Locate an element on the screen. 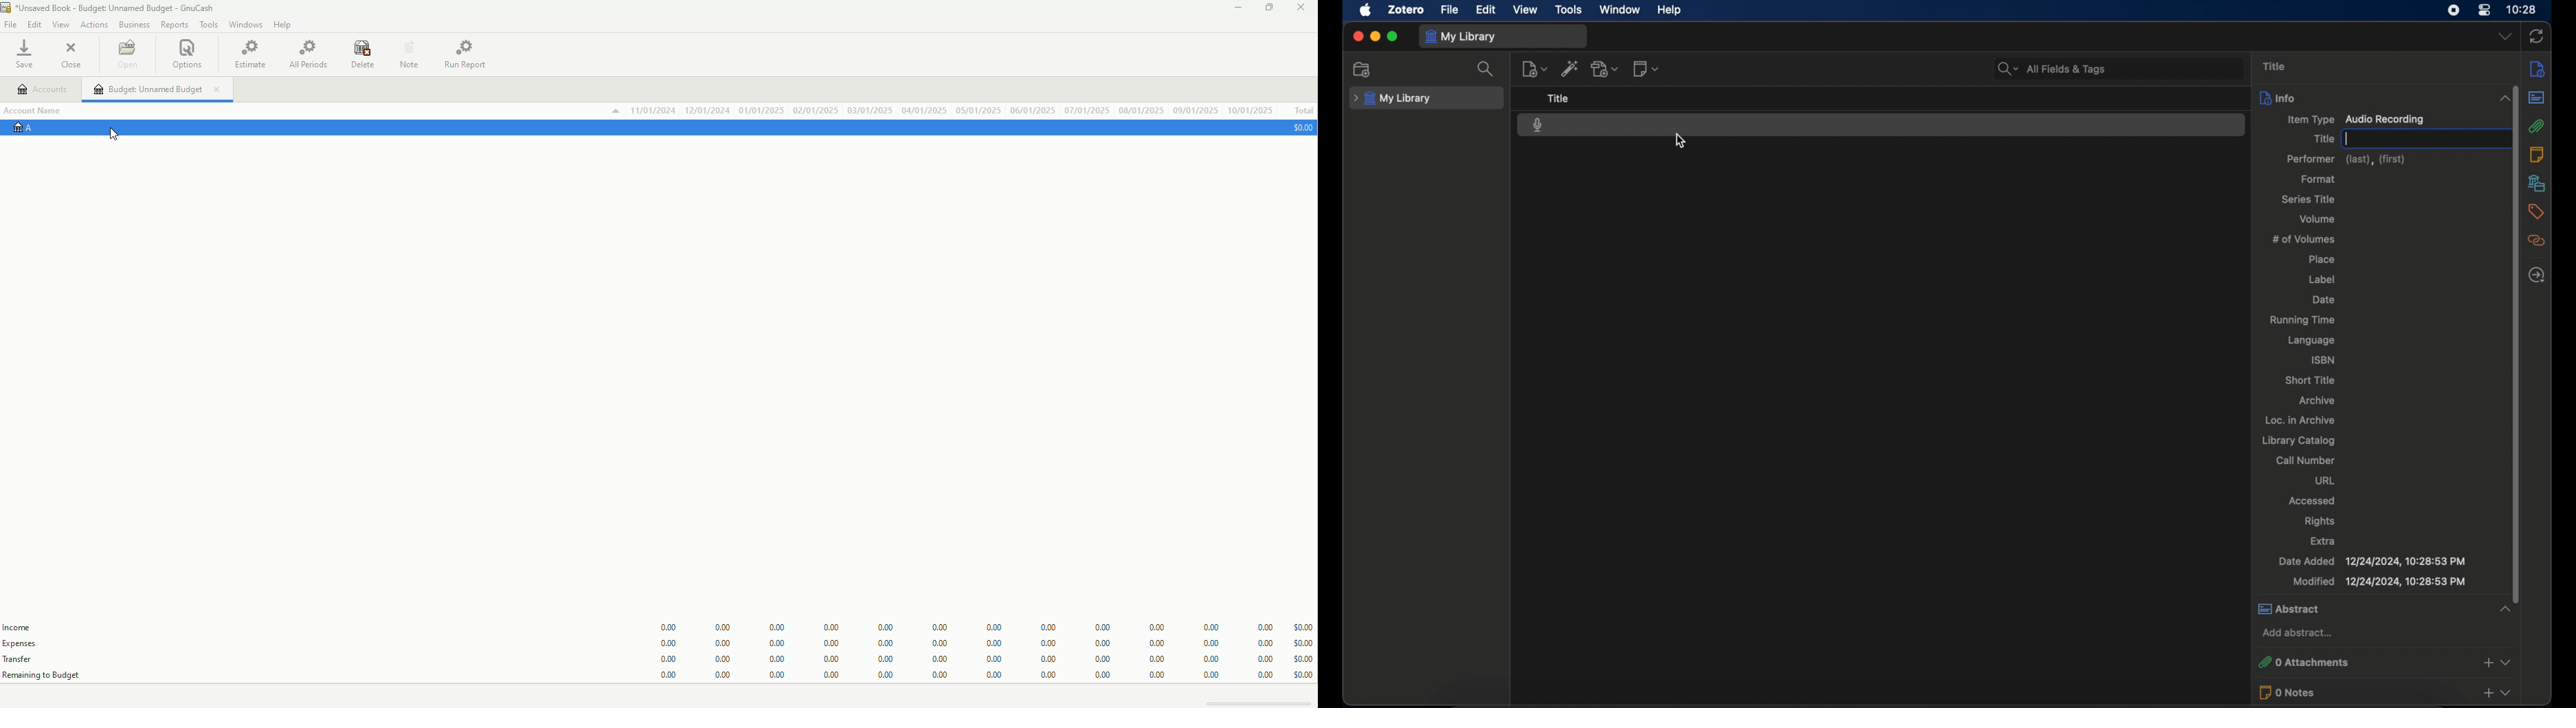 Image resolution: width=2576 pixels, height=728 pixels. file is located at coordinates (1449, 10).